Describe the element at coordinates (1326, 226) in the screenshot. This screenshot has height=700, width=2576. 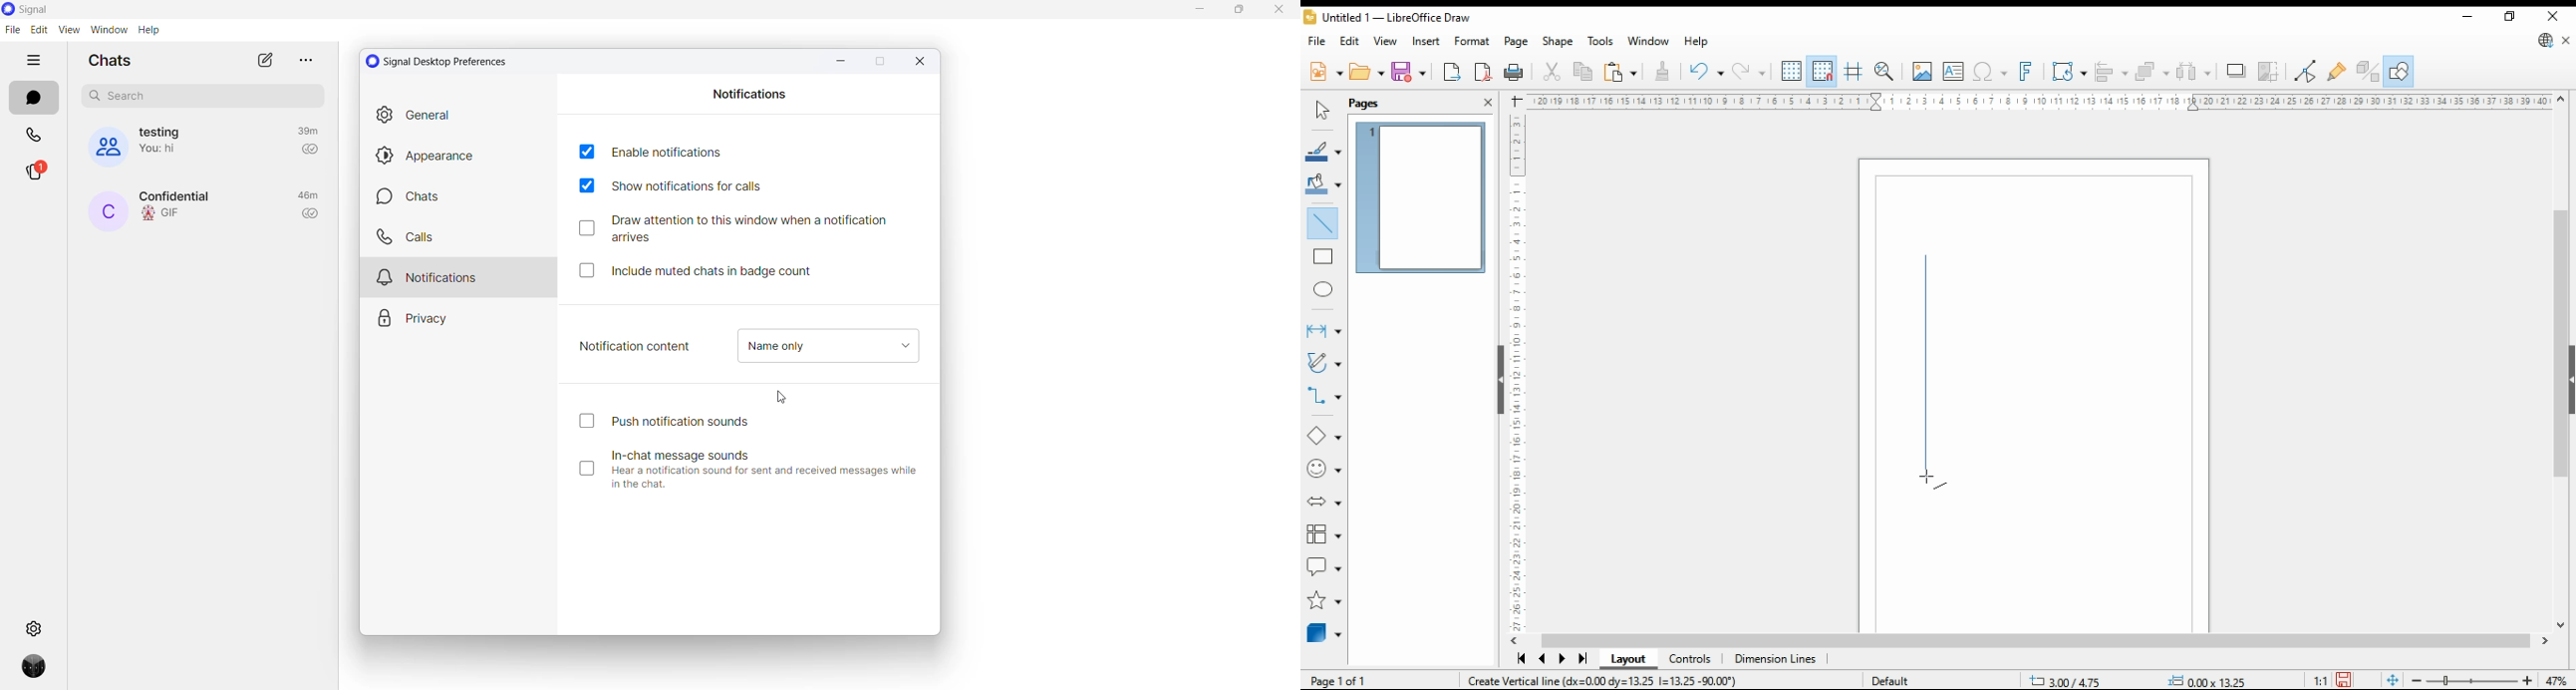
I see `insert line` at that location.